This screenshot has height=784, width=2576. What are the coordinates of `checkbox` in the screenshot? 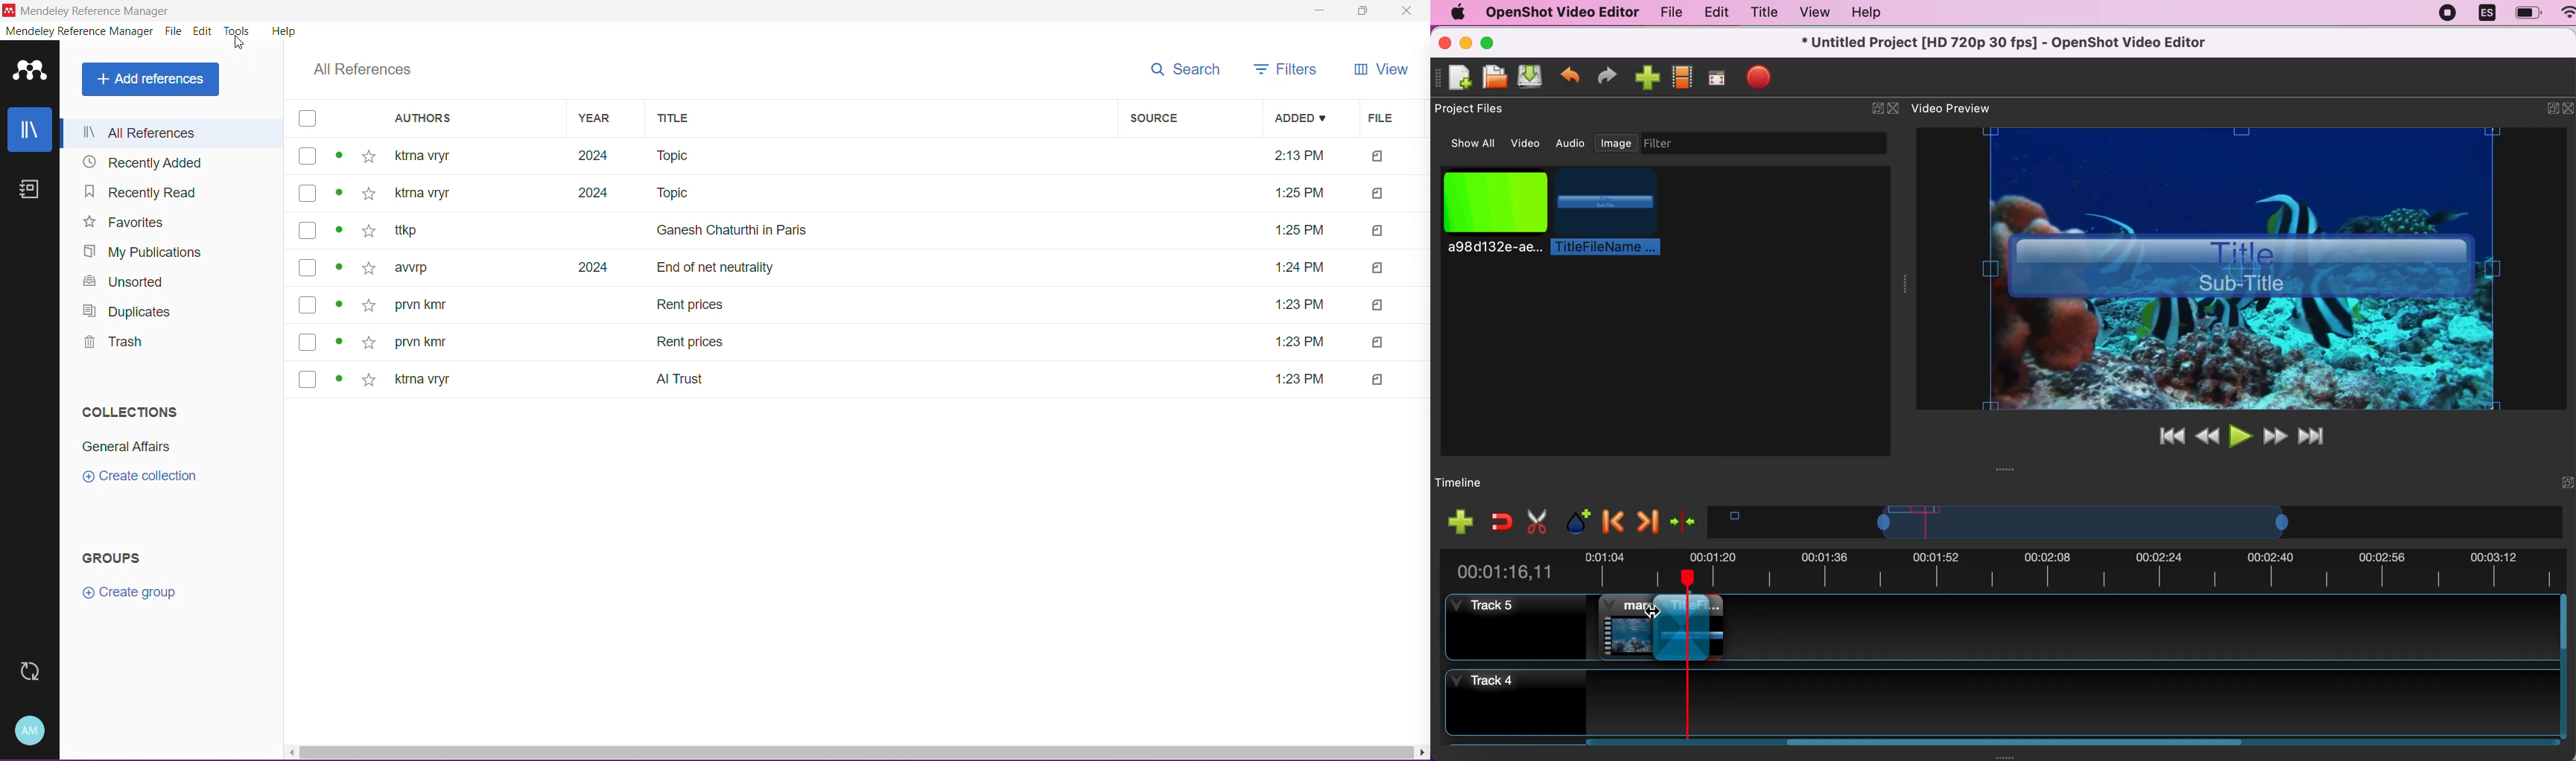 It's located at (305, 305).